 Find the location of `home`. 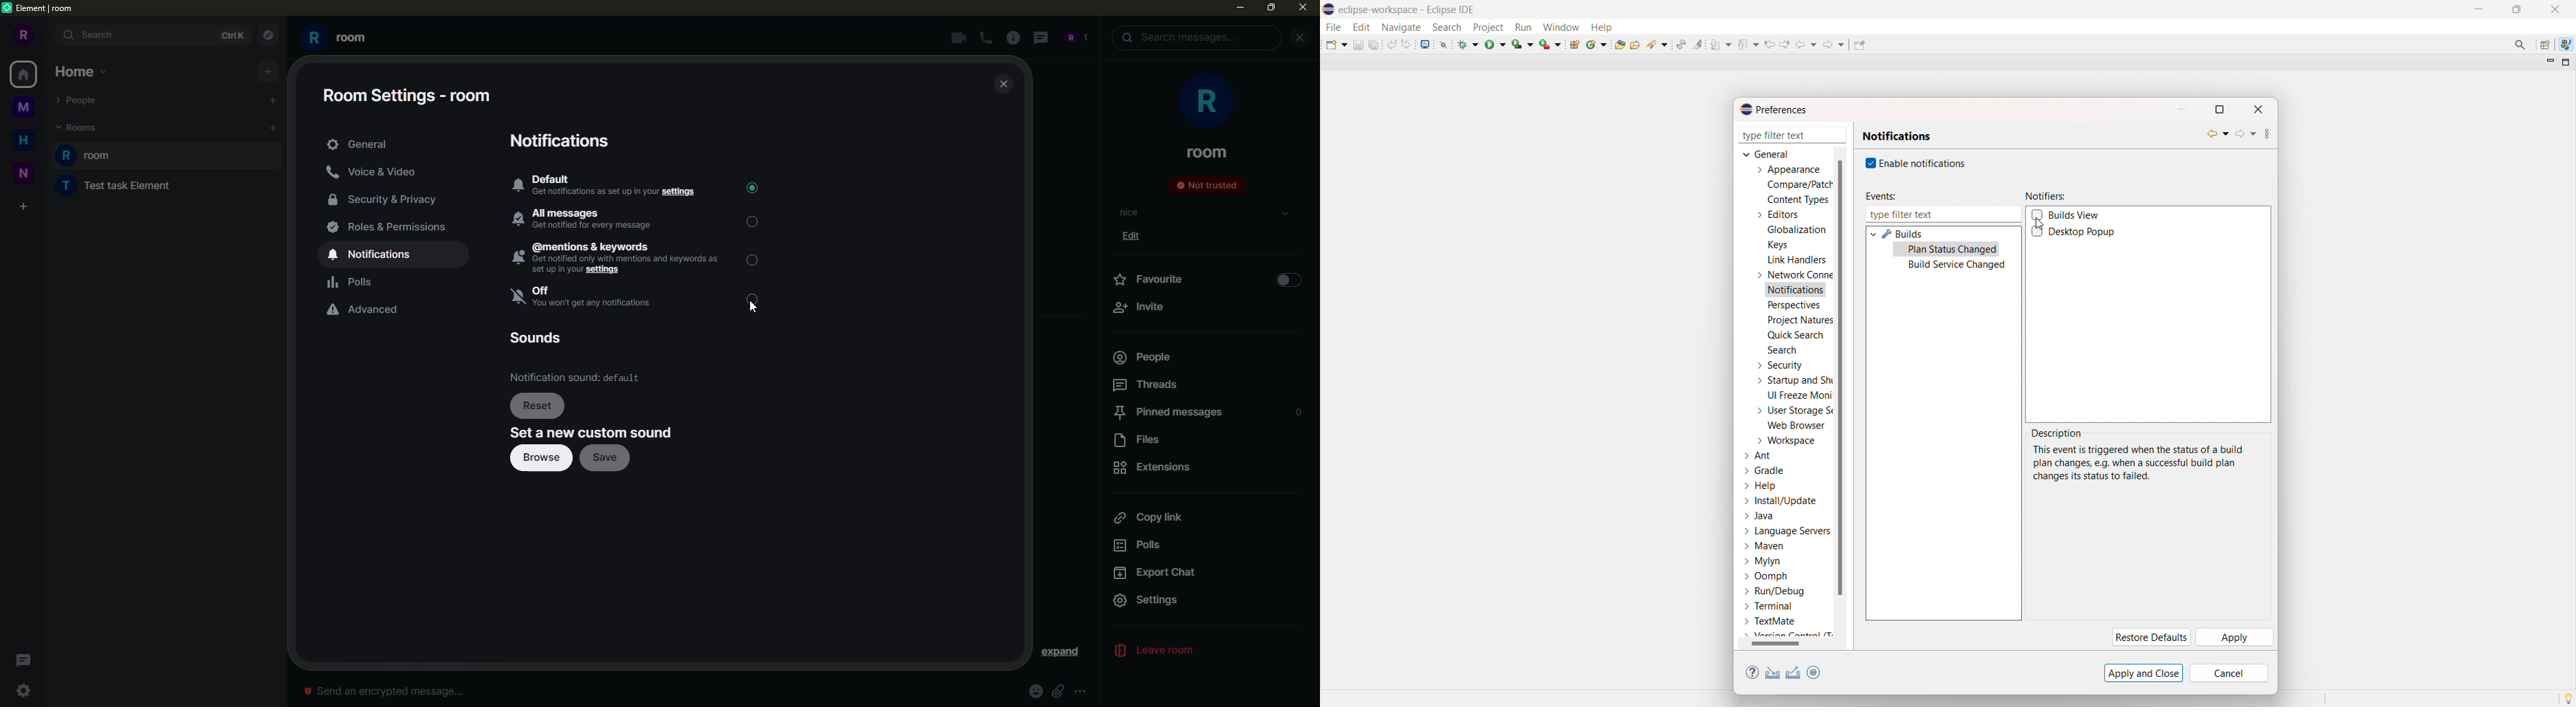

home is located at coordinates (81, 72).